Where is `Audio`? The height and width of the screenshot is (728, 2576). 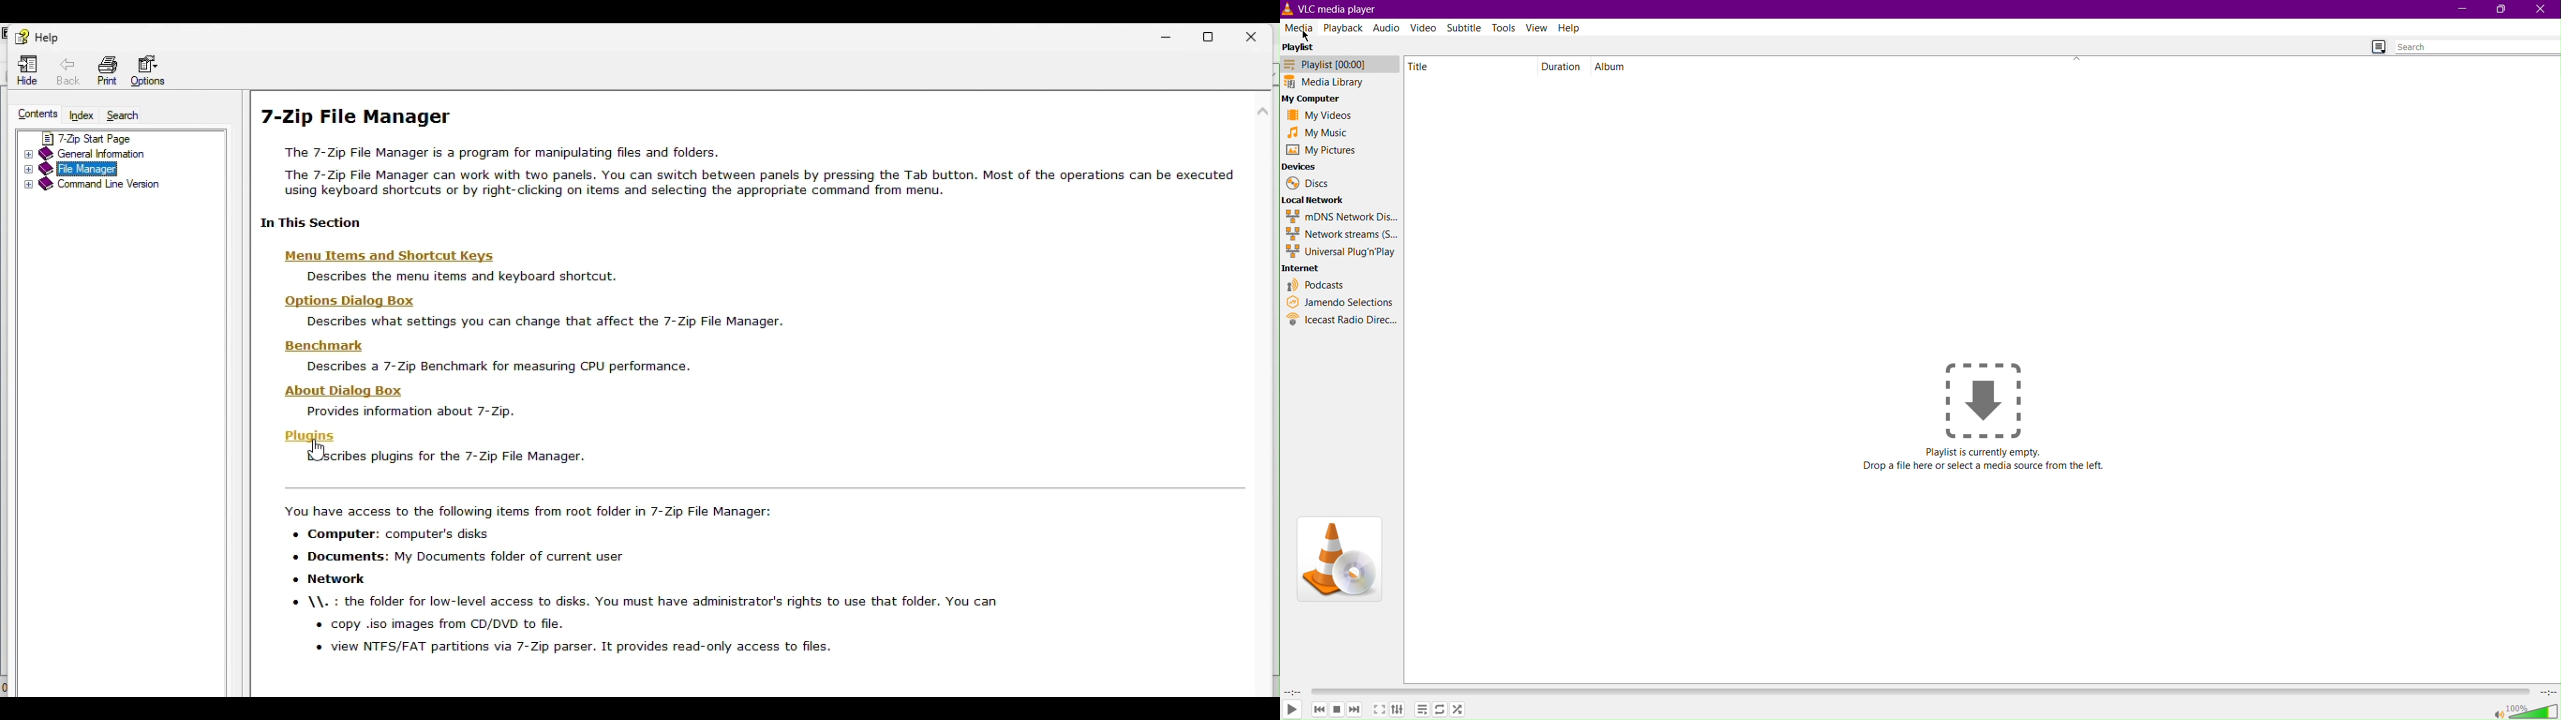
Audio is located at coordinates (1387, 26).